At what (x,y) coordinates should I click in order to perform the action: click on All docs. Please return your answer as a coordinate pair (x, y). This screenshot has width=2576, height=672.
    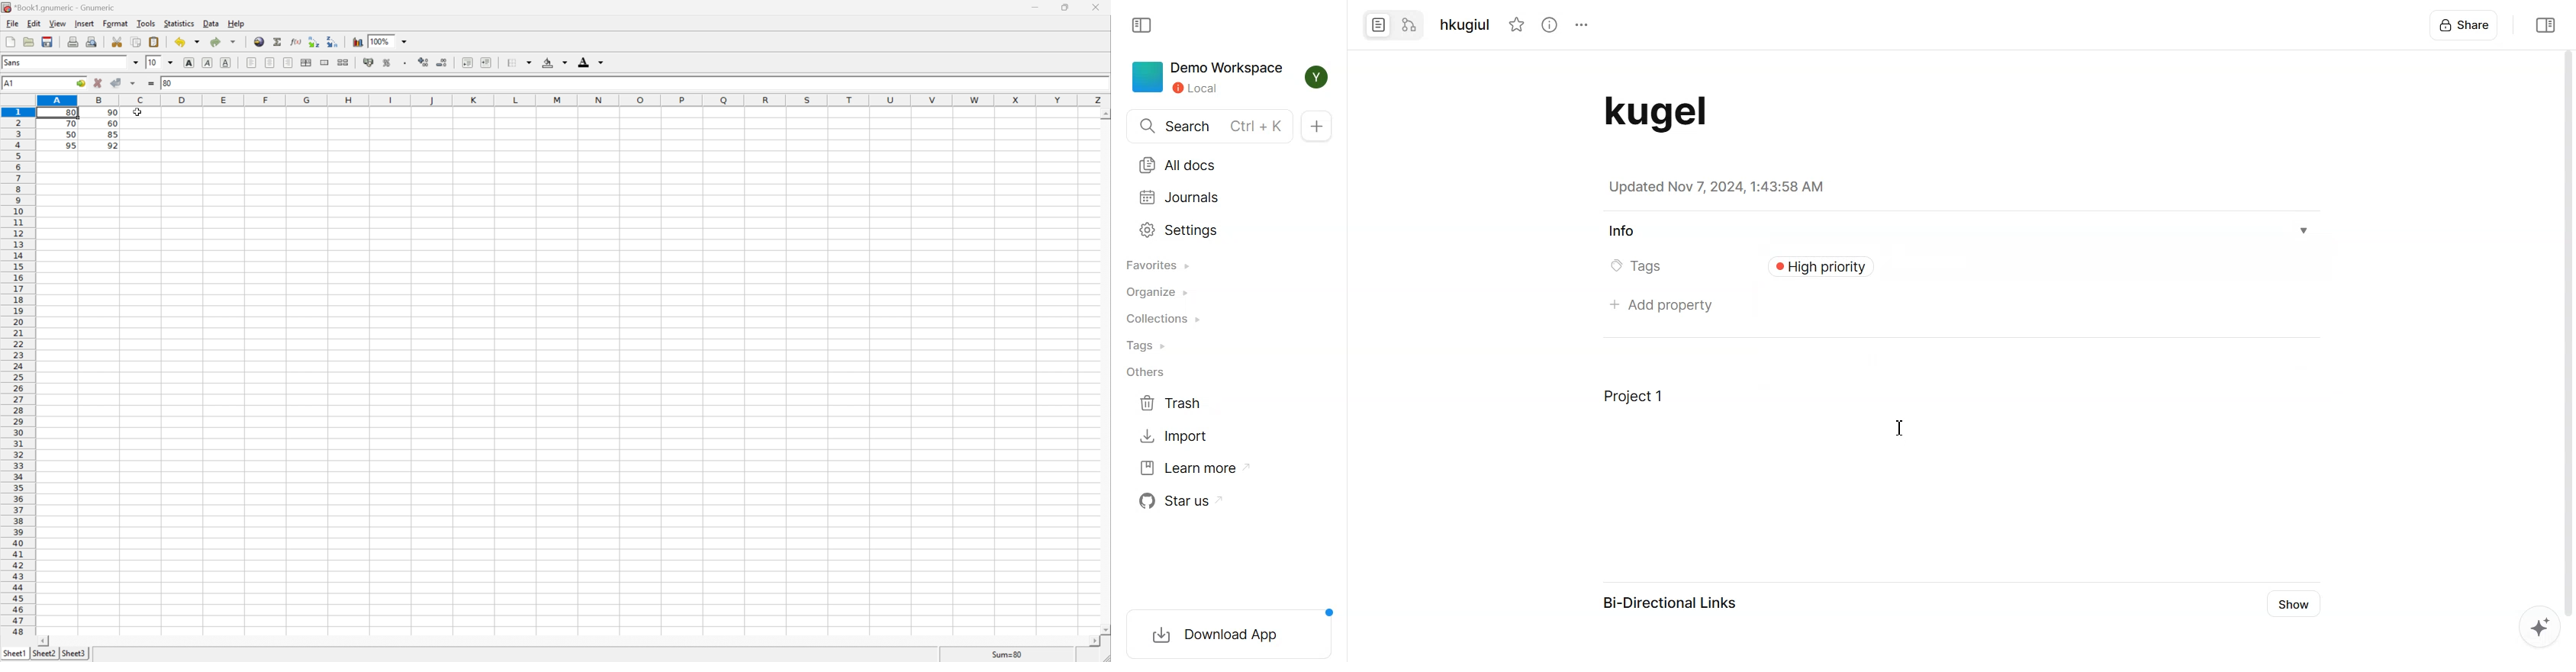
    Looking at the image, I should click on (1180, 165).